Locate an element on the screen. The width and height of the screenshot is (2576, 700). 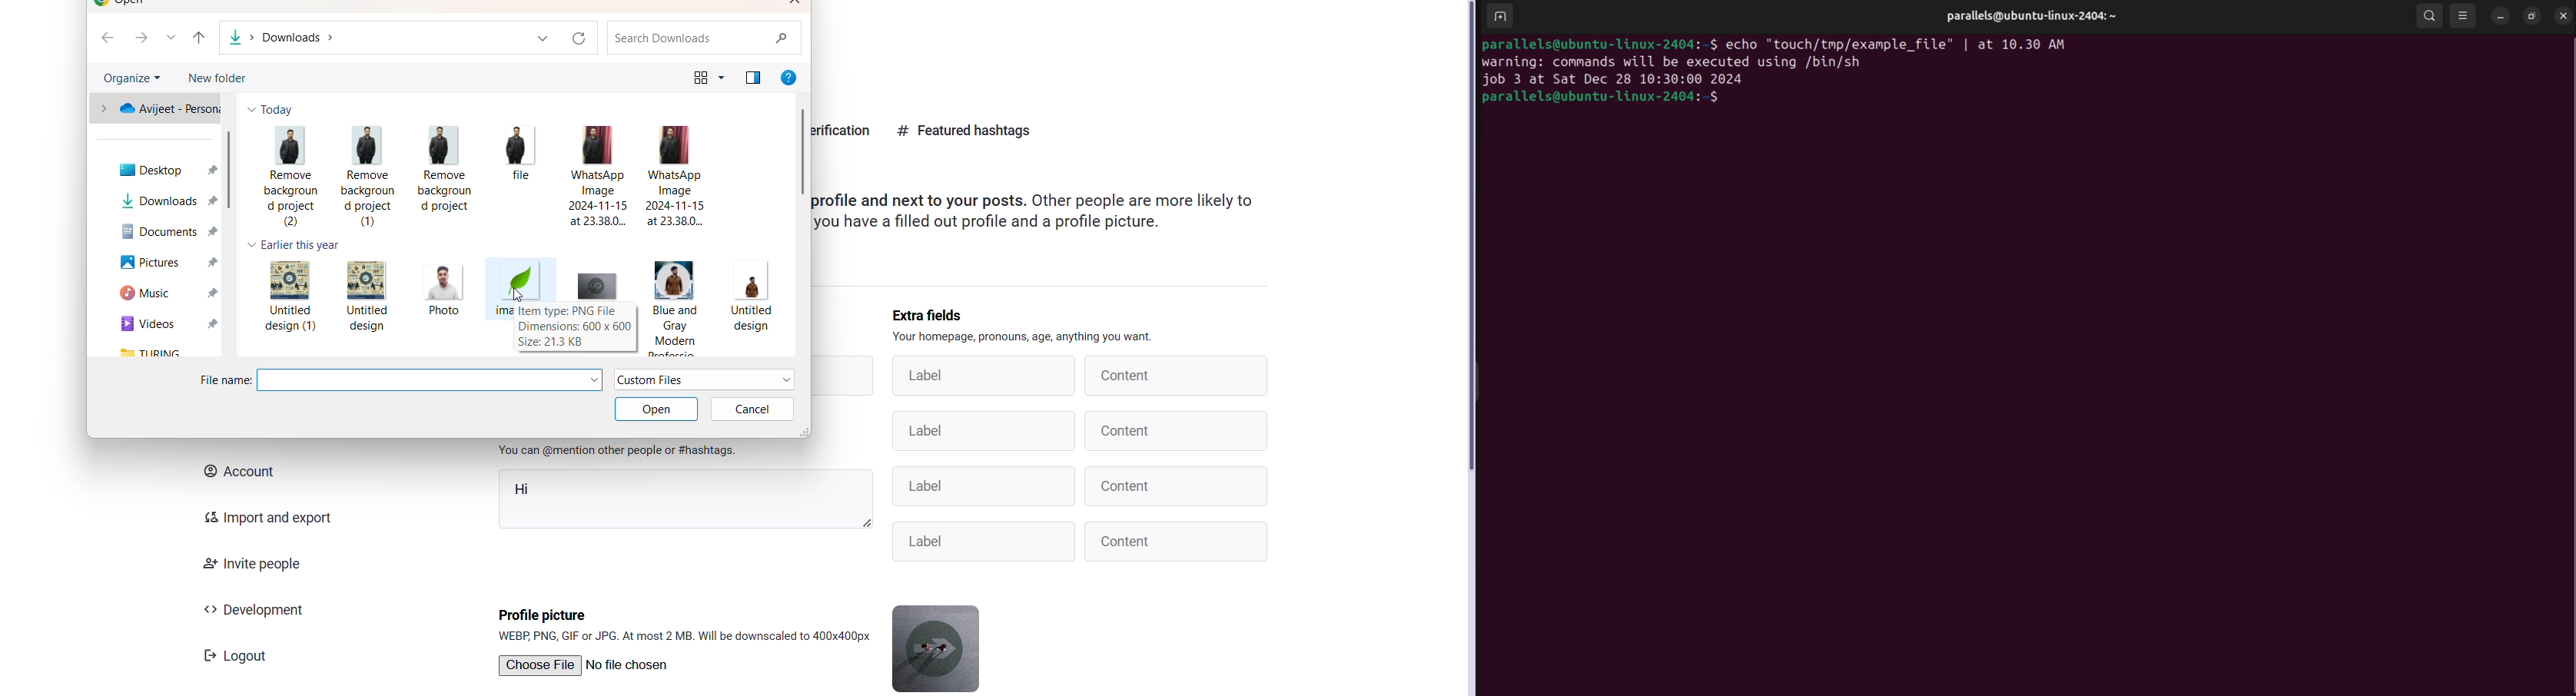
development is located at coordinates (257, 608).